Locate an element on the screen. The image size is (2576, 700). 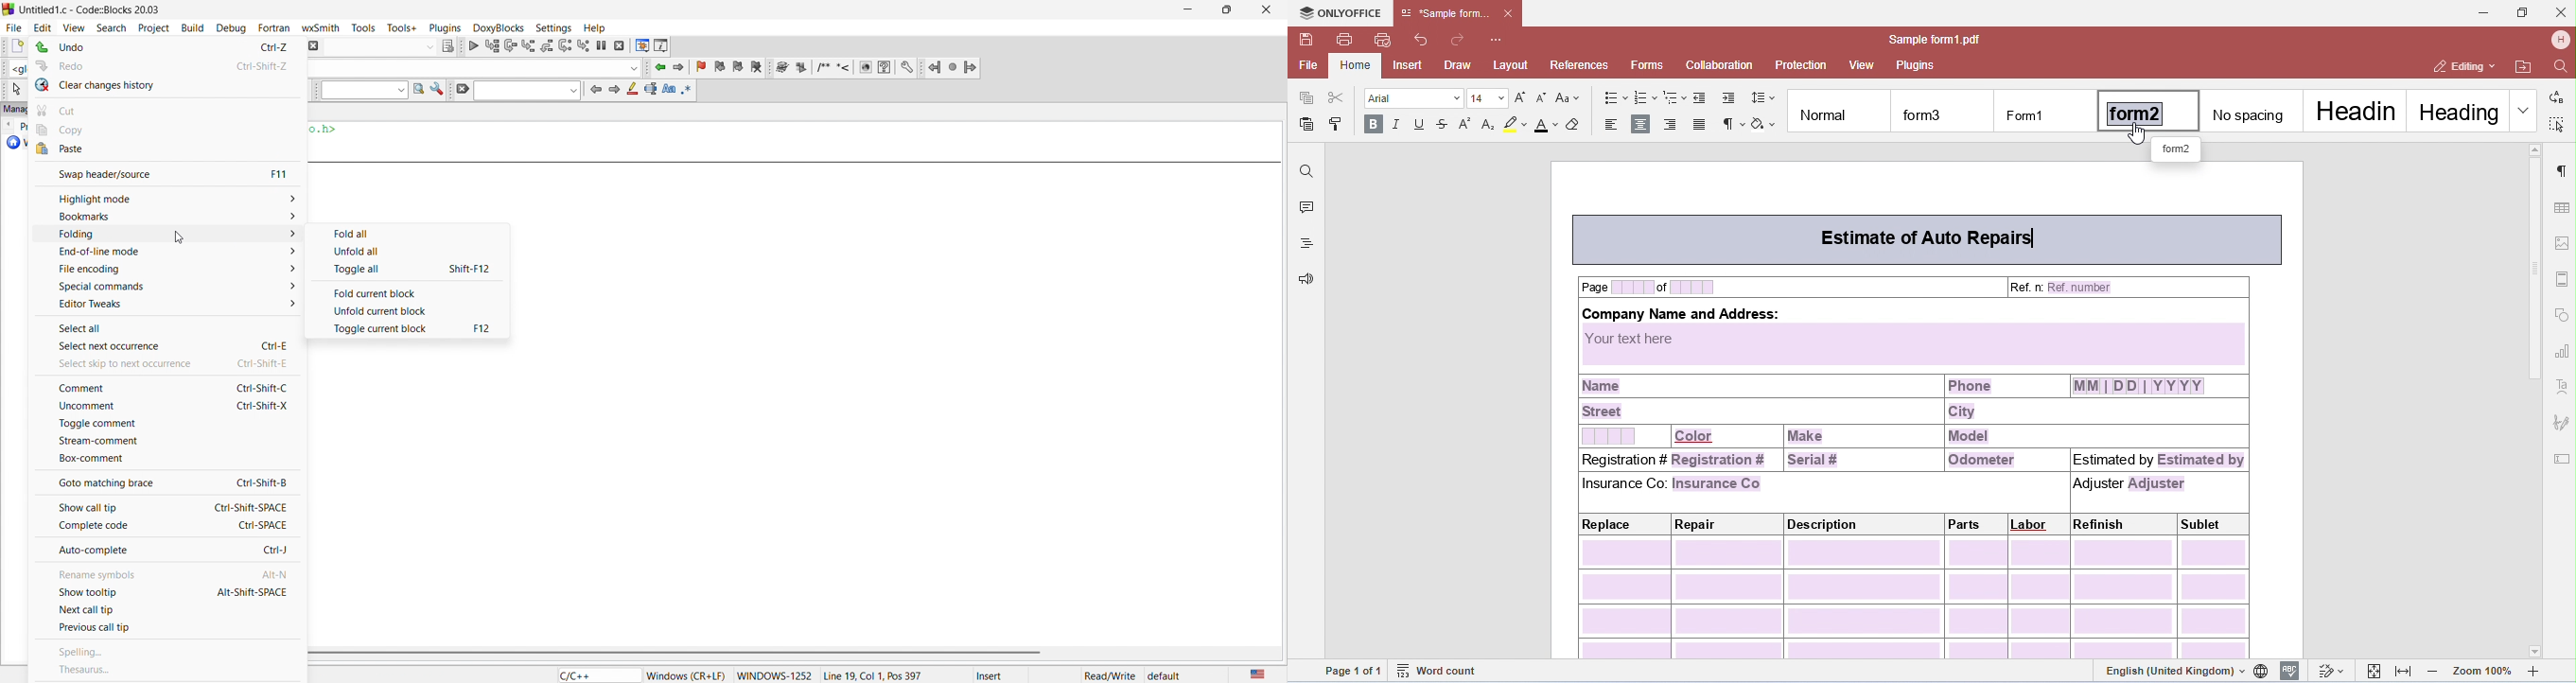
rename symbols is located at coordinates (164, 571).